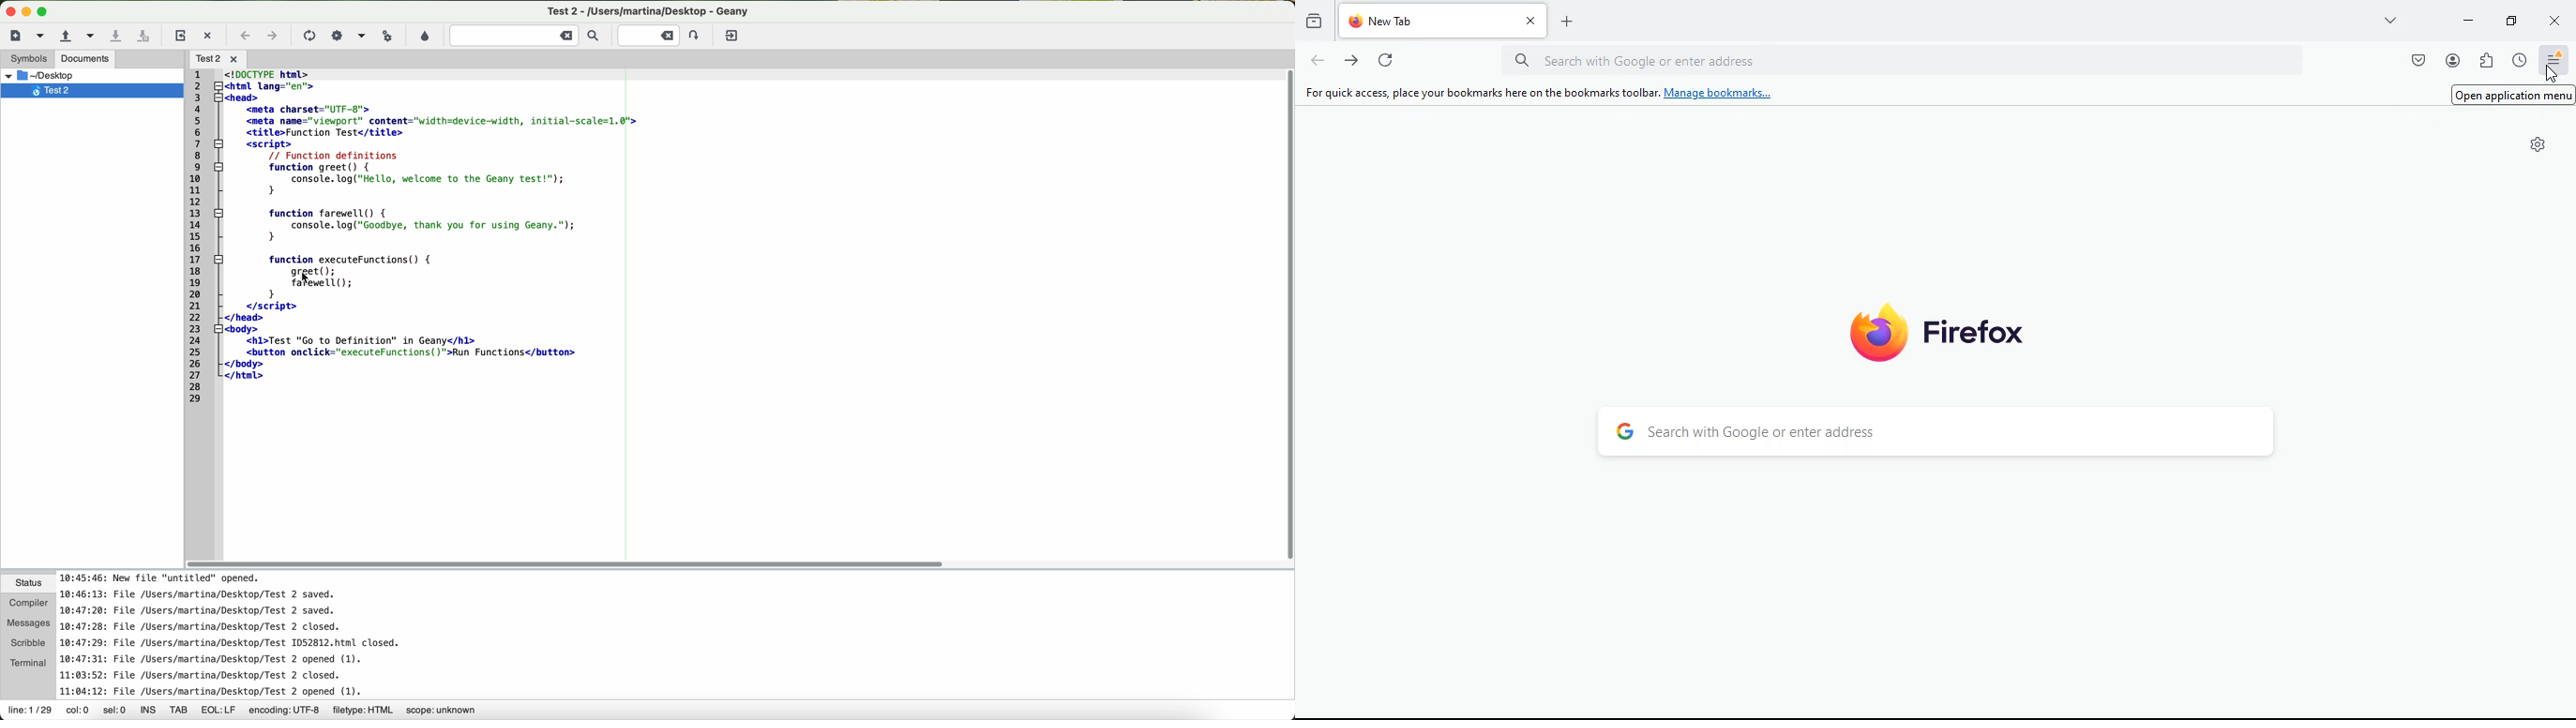 The image size is (2576, 728). What do you see at coordinates (2555, 60) in the screenshot?
I see `menu` at bounding box center [2555, 60].